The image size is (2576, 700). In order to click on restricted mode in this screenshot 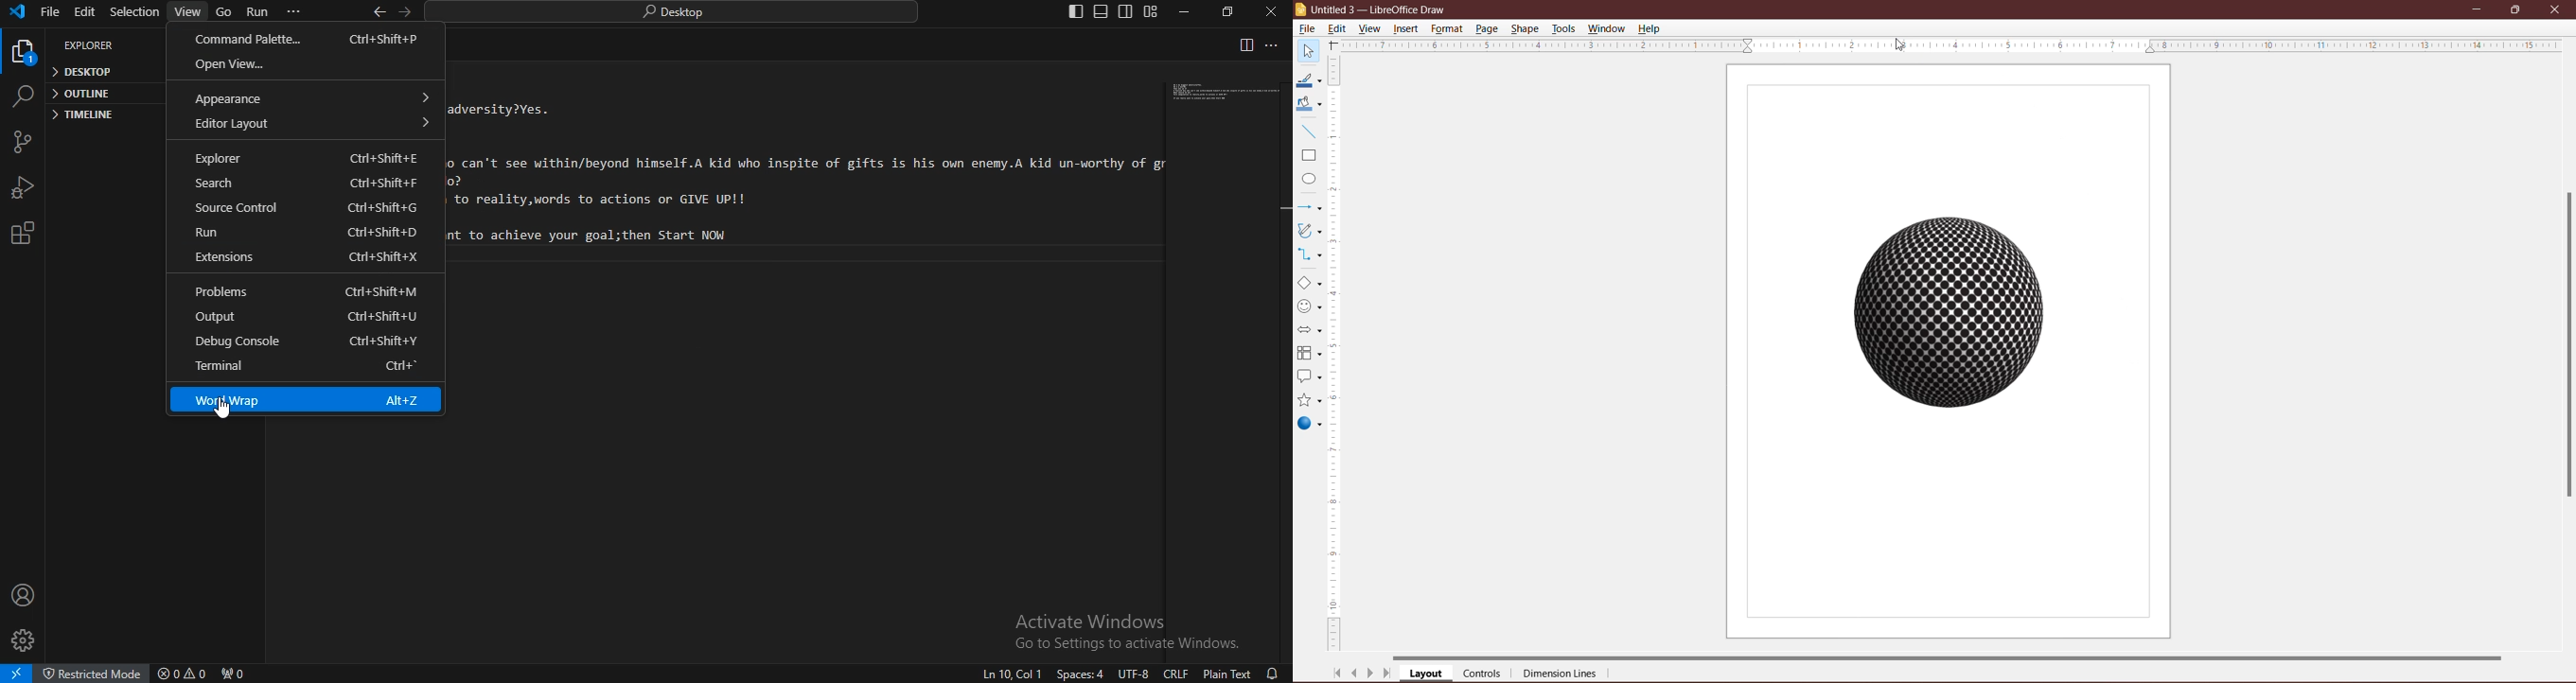, I will do `click(91, 673)`.